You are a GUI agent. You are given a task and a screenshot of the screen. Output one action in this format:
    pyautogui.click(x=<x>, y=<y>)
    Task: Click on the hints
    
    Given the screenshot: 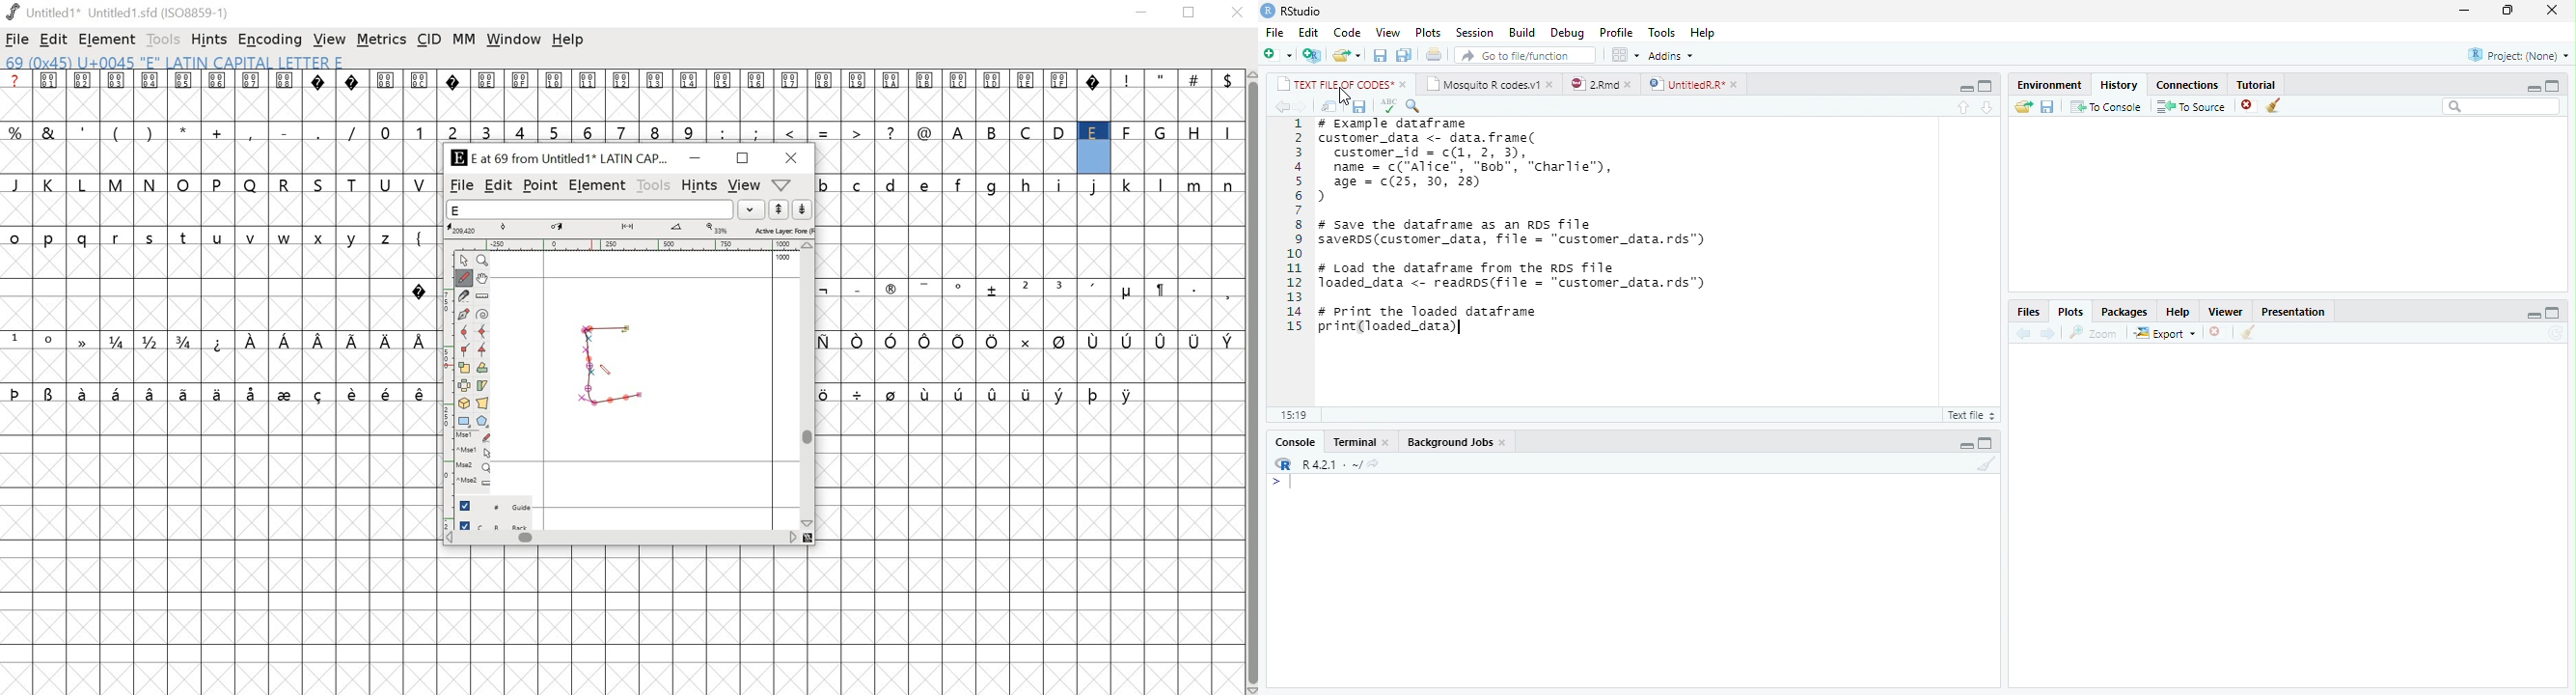 What is the action you would take?
    pyautogui.click(x=699, y=185)
    